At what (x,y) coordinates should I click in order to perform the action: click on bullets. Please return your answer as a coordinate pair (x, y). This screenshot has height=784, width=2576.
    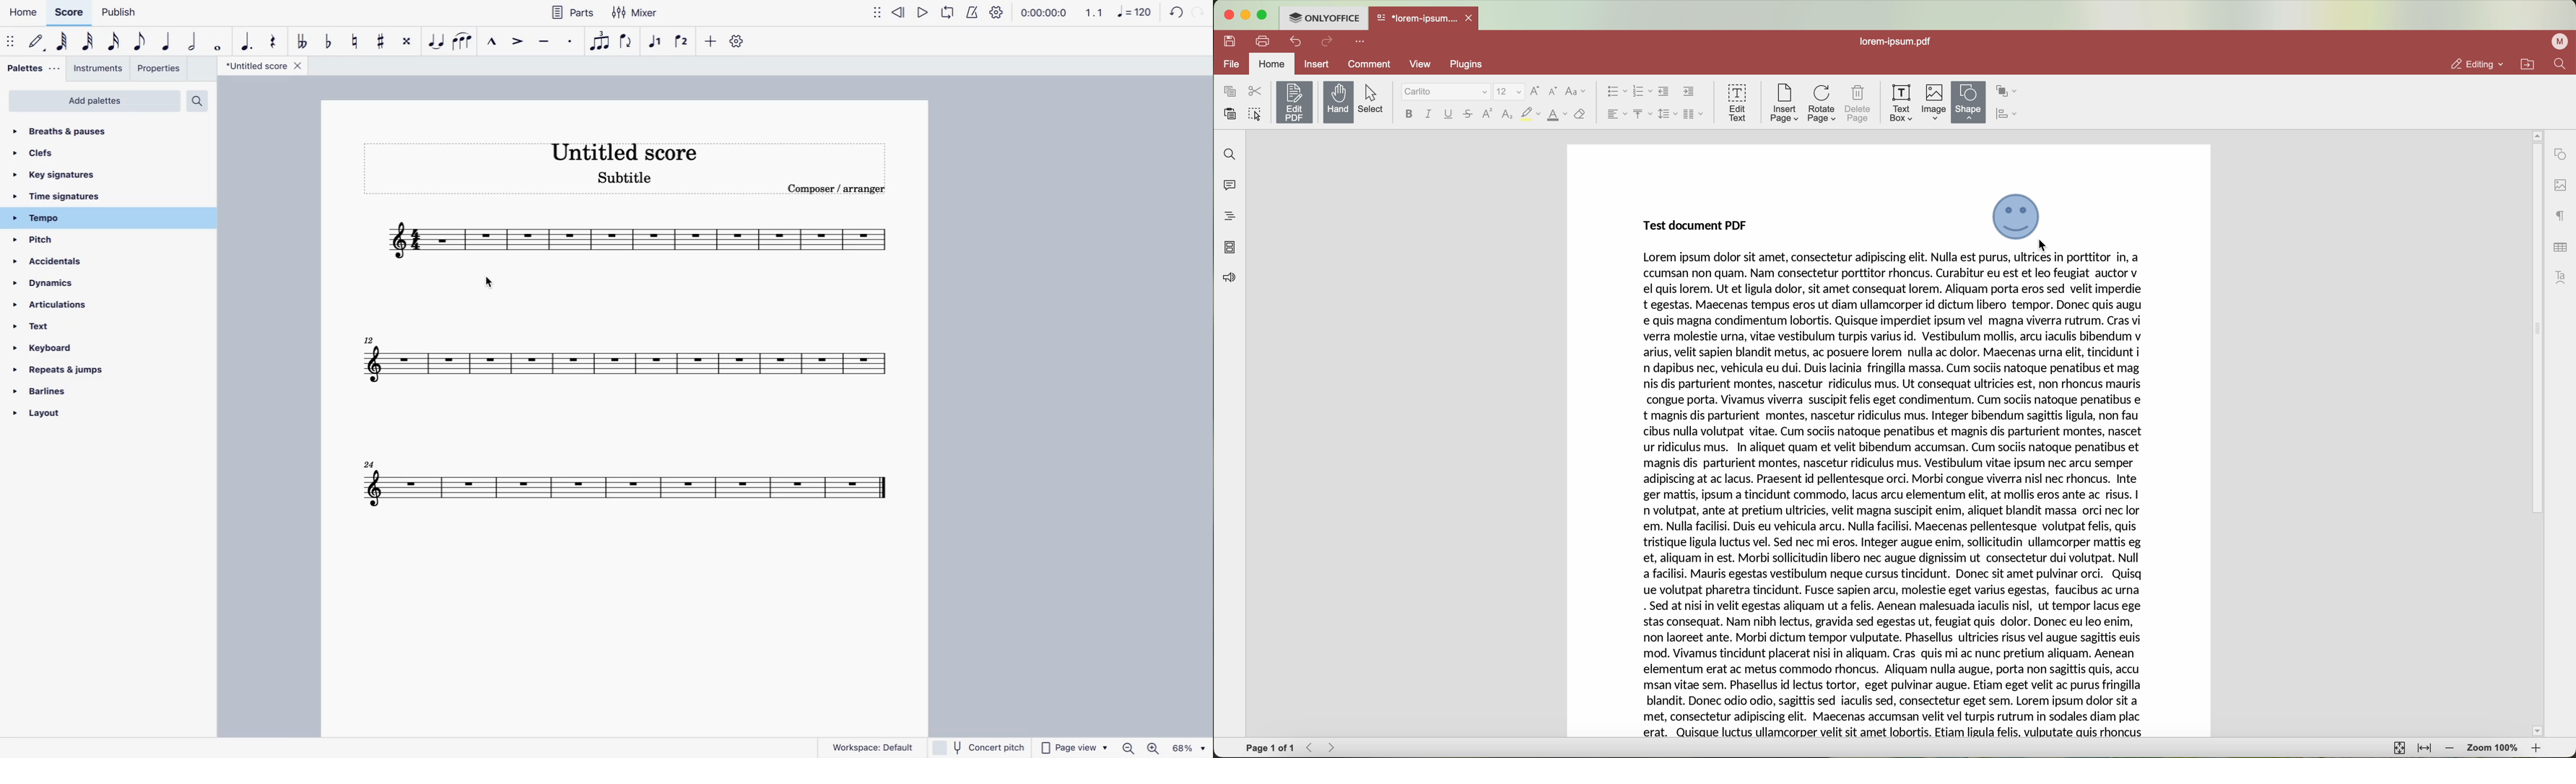
    Looking at the image, I should click on (1616, 92).